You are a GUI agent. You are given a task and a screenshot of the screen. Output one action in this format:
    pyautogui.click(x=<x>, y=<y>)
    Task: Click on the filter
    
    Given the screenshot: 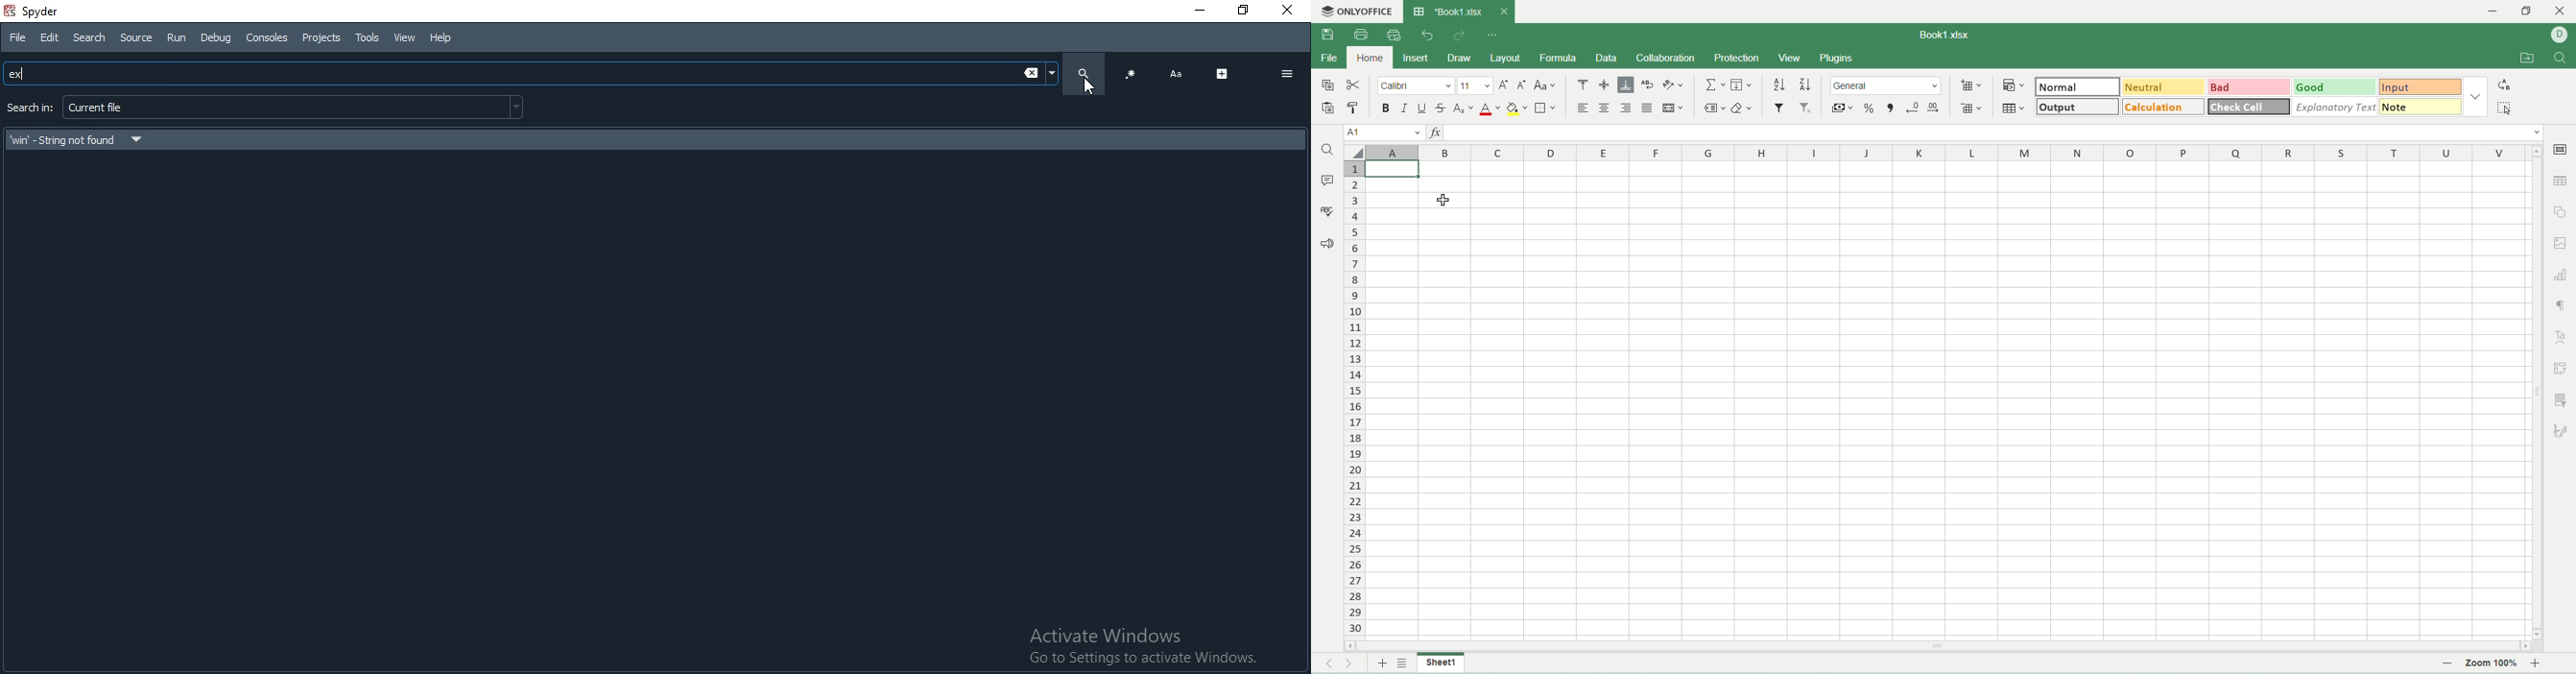 What is the action you would take?
    pyautogui.click(x=1780, y=107)
    